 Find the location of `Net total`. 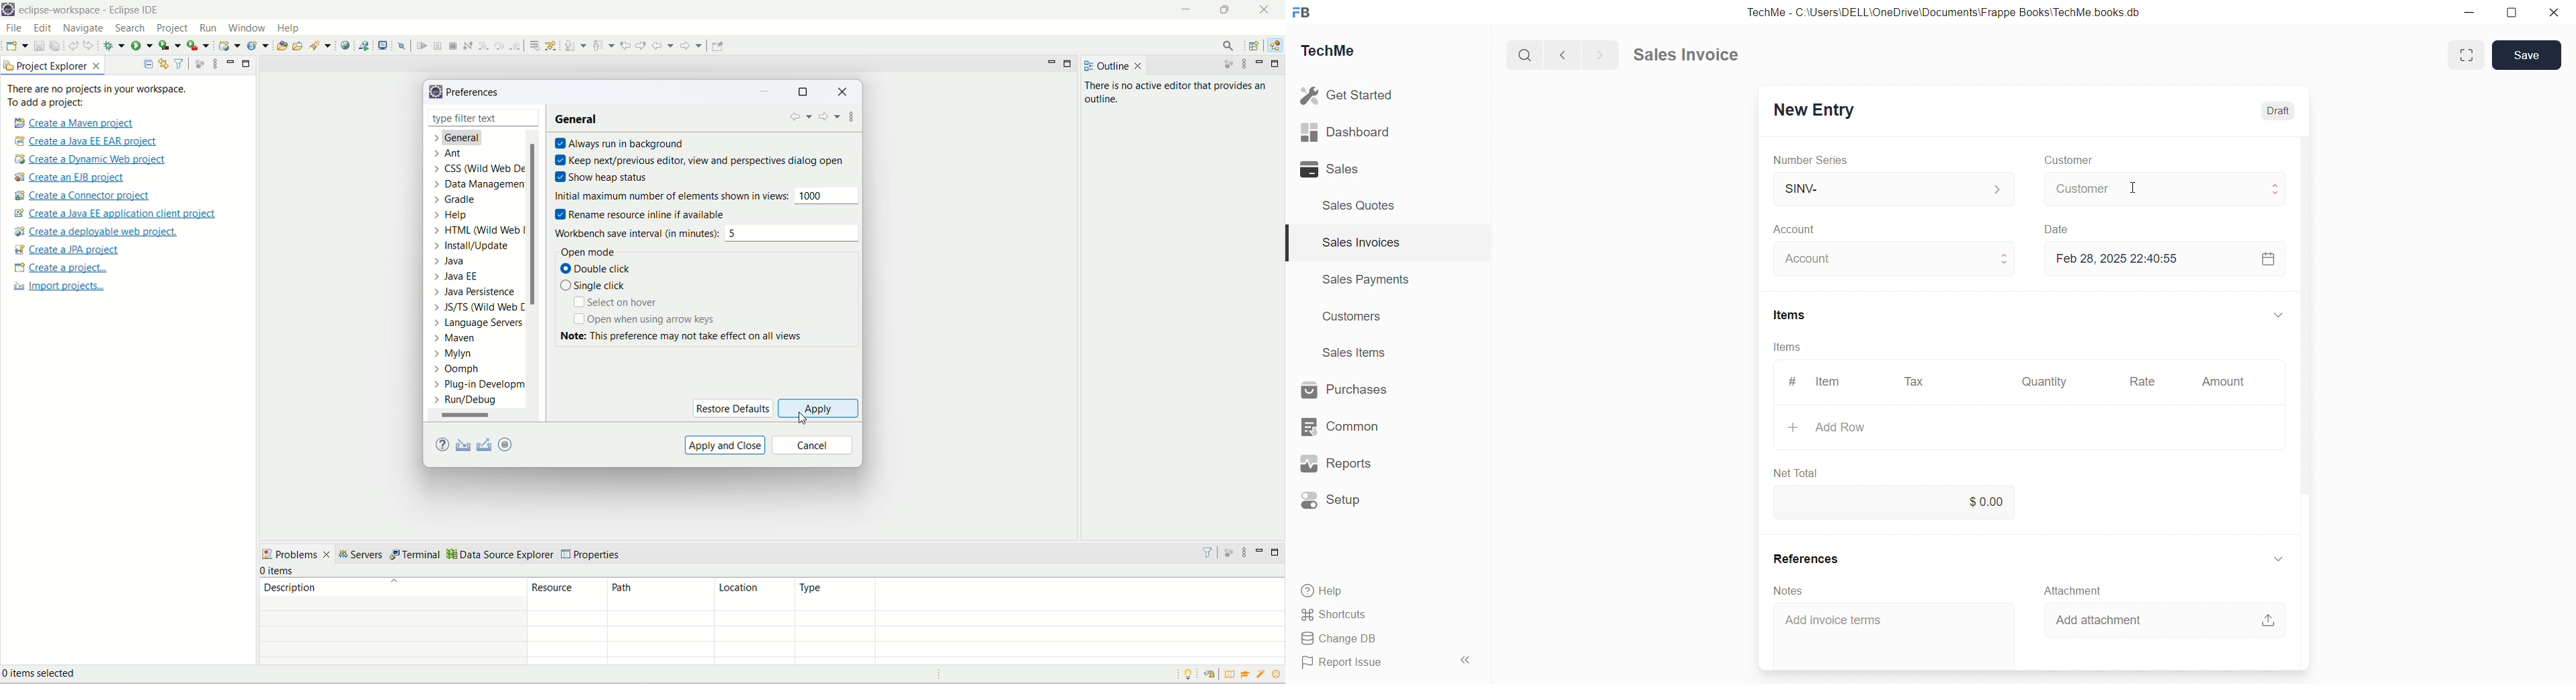

Net total is located at coordinates (1795, 474).